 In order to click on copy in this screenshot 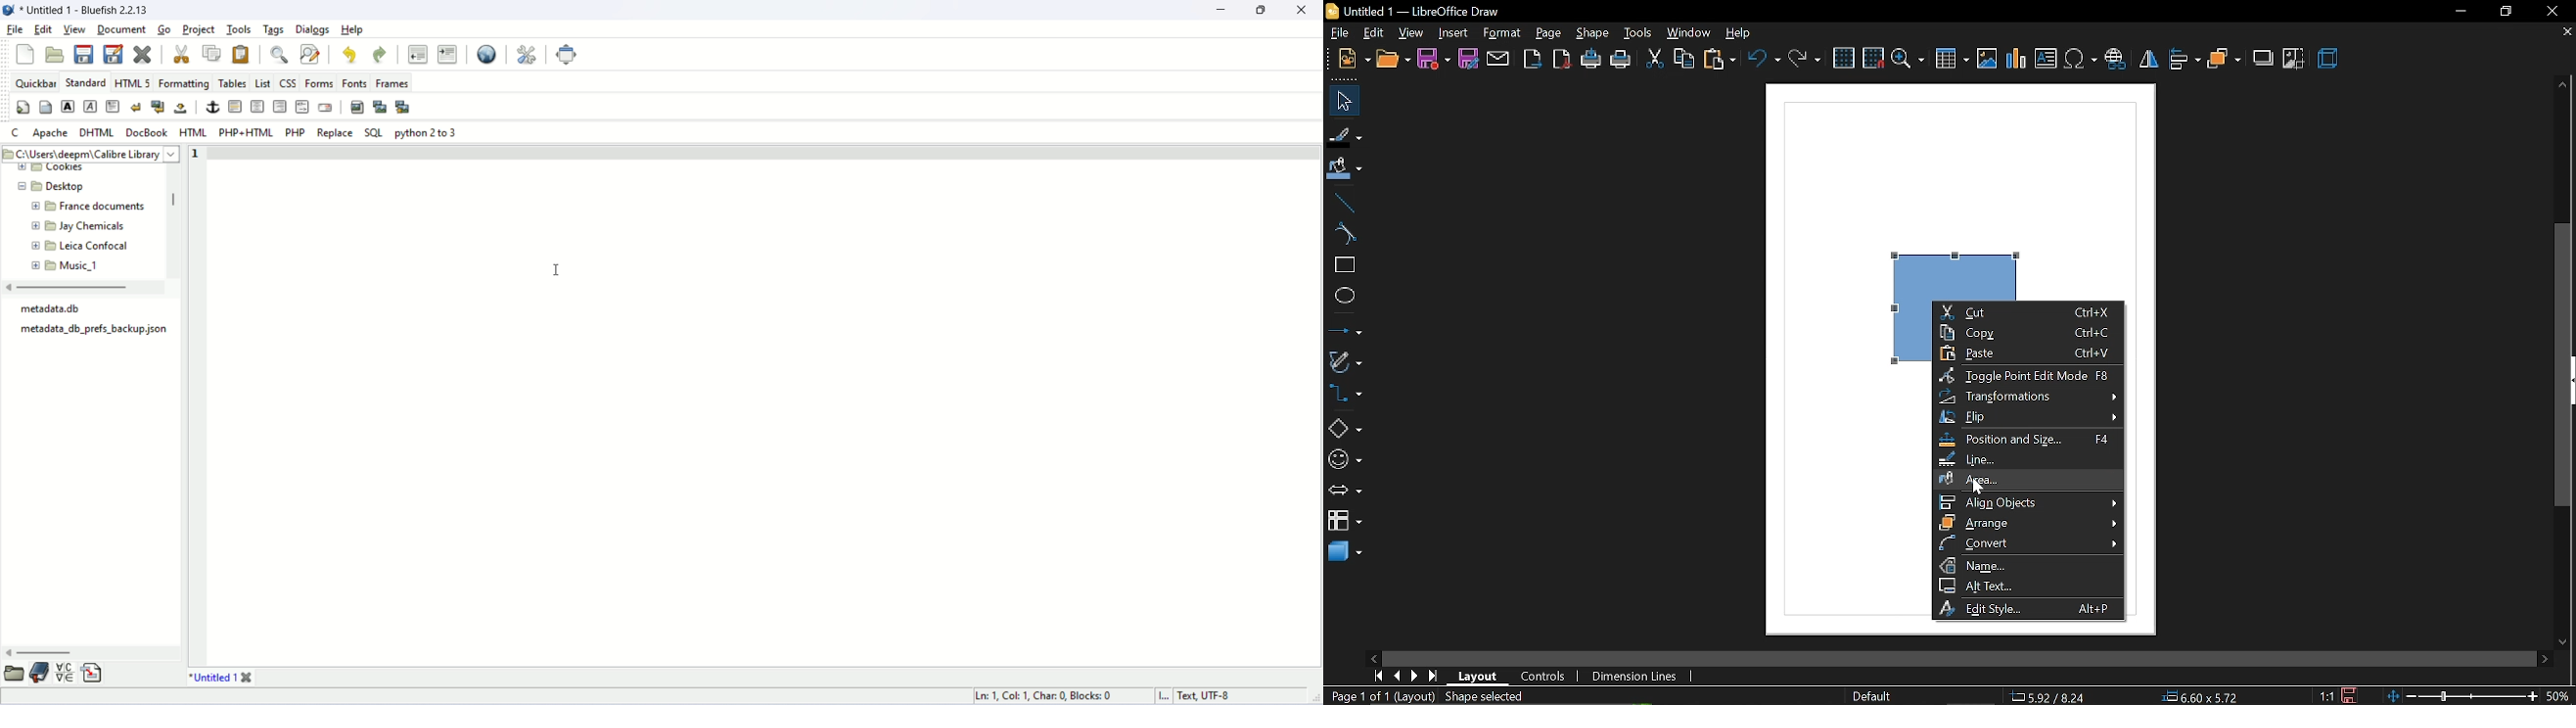, I will do `click(2028, 332)`.